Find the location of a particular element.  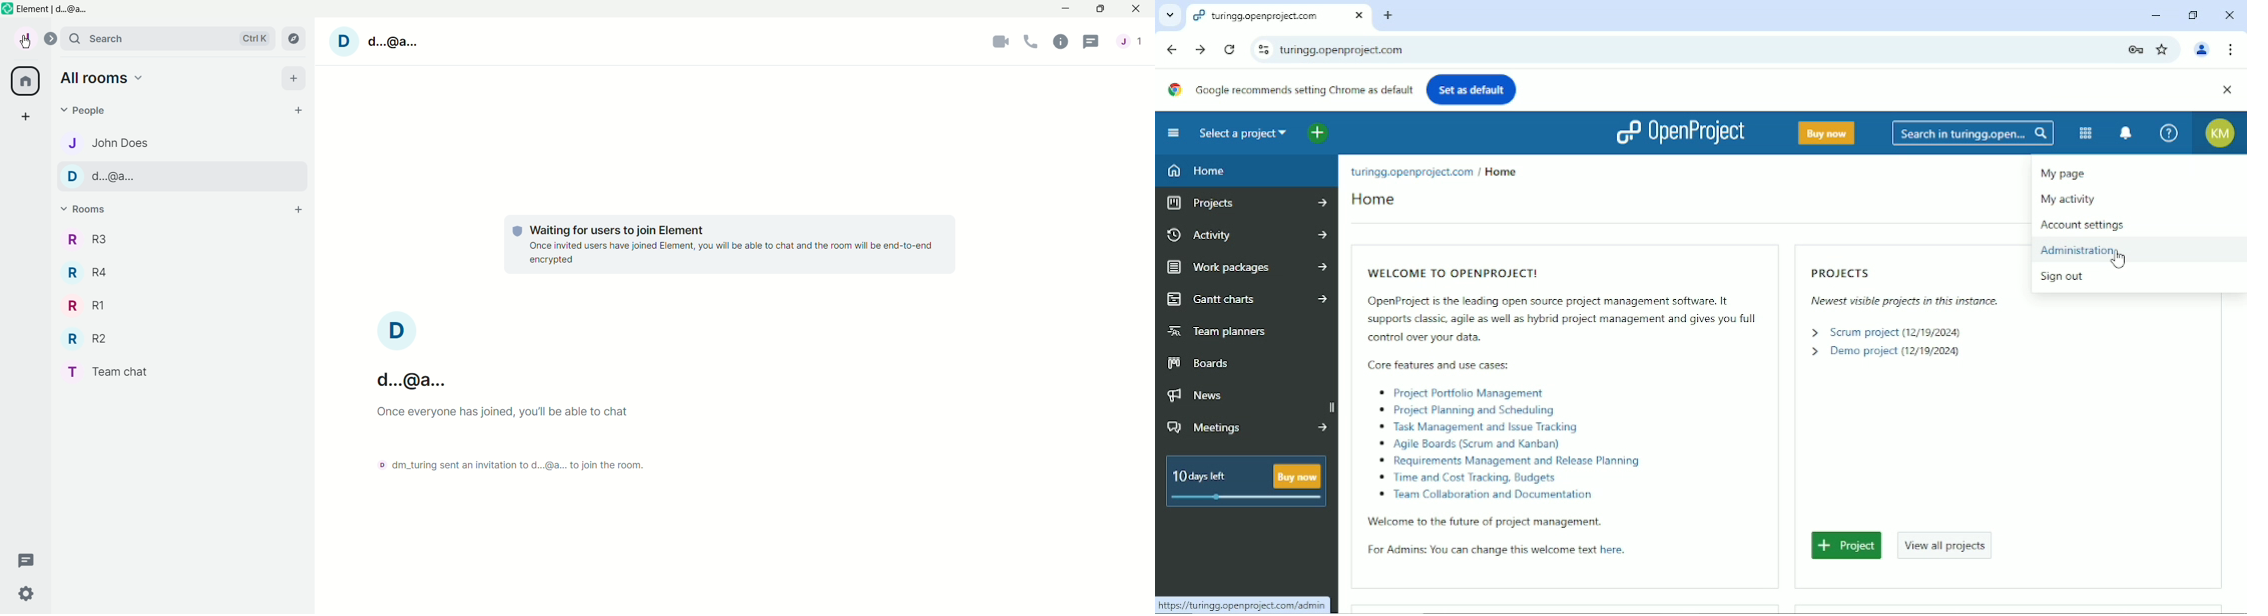

Back is located at coordinates (1172, 48).